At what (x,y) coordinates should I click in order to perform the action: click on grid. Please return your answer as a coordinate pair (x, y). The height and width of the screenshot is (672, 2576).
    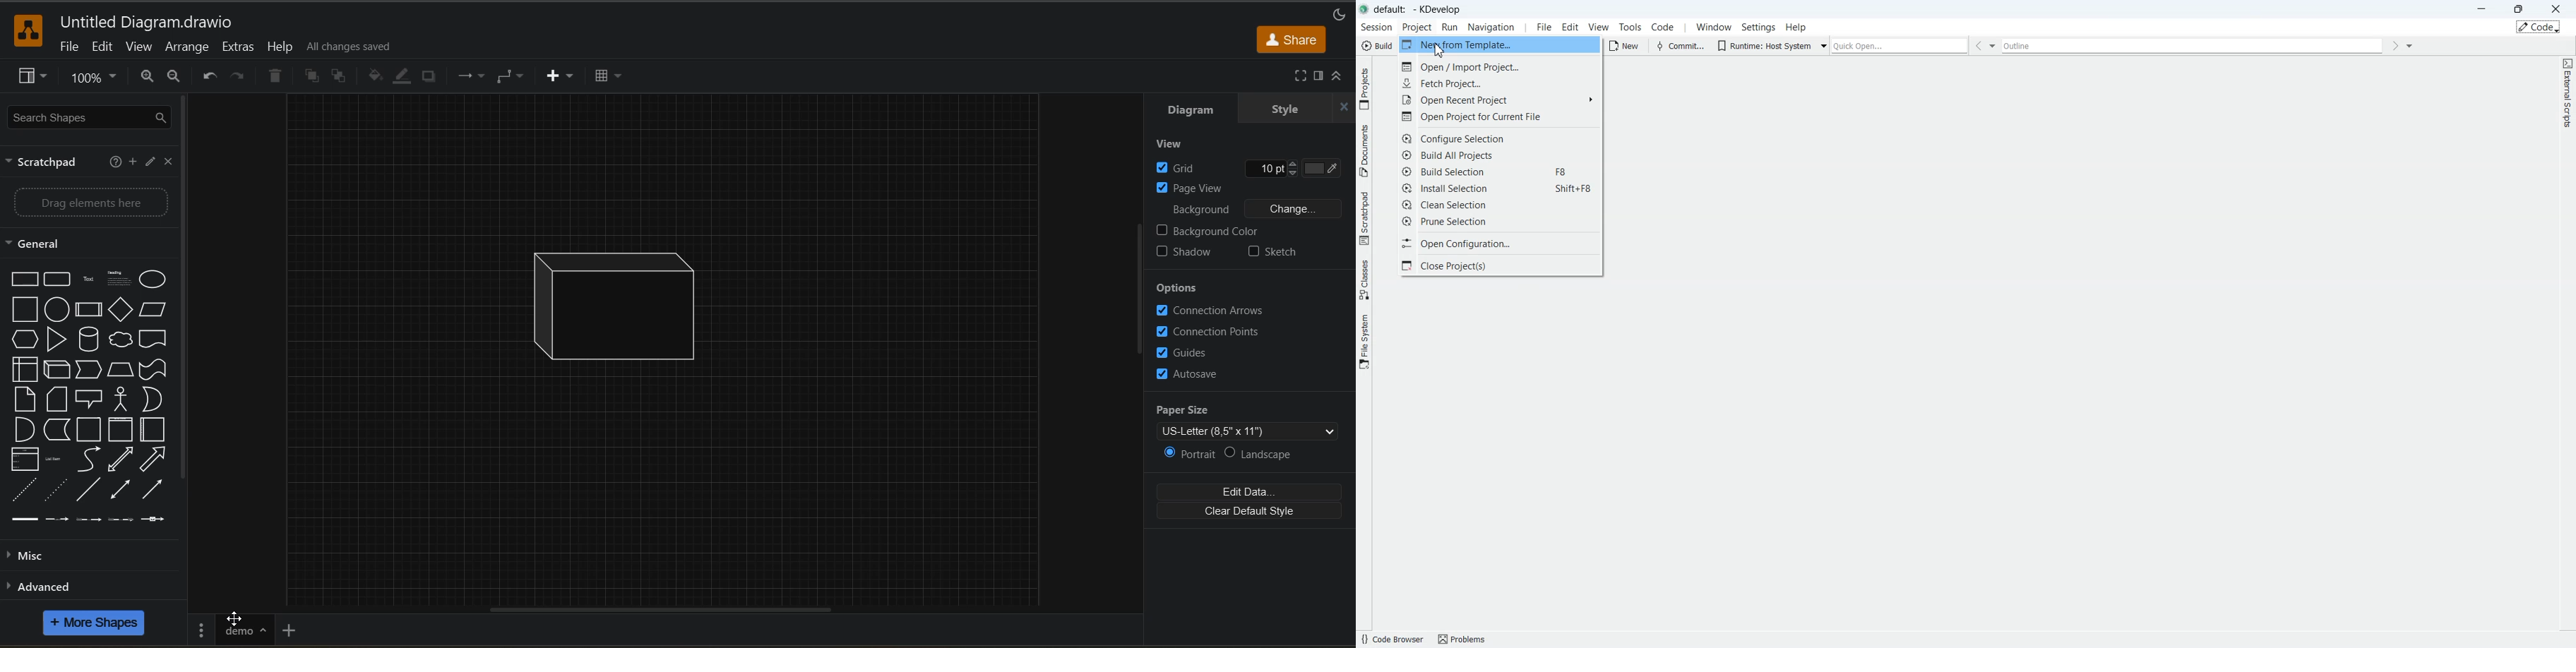
    Looking at the image, I should click on (1185, 168).